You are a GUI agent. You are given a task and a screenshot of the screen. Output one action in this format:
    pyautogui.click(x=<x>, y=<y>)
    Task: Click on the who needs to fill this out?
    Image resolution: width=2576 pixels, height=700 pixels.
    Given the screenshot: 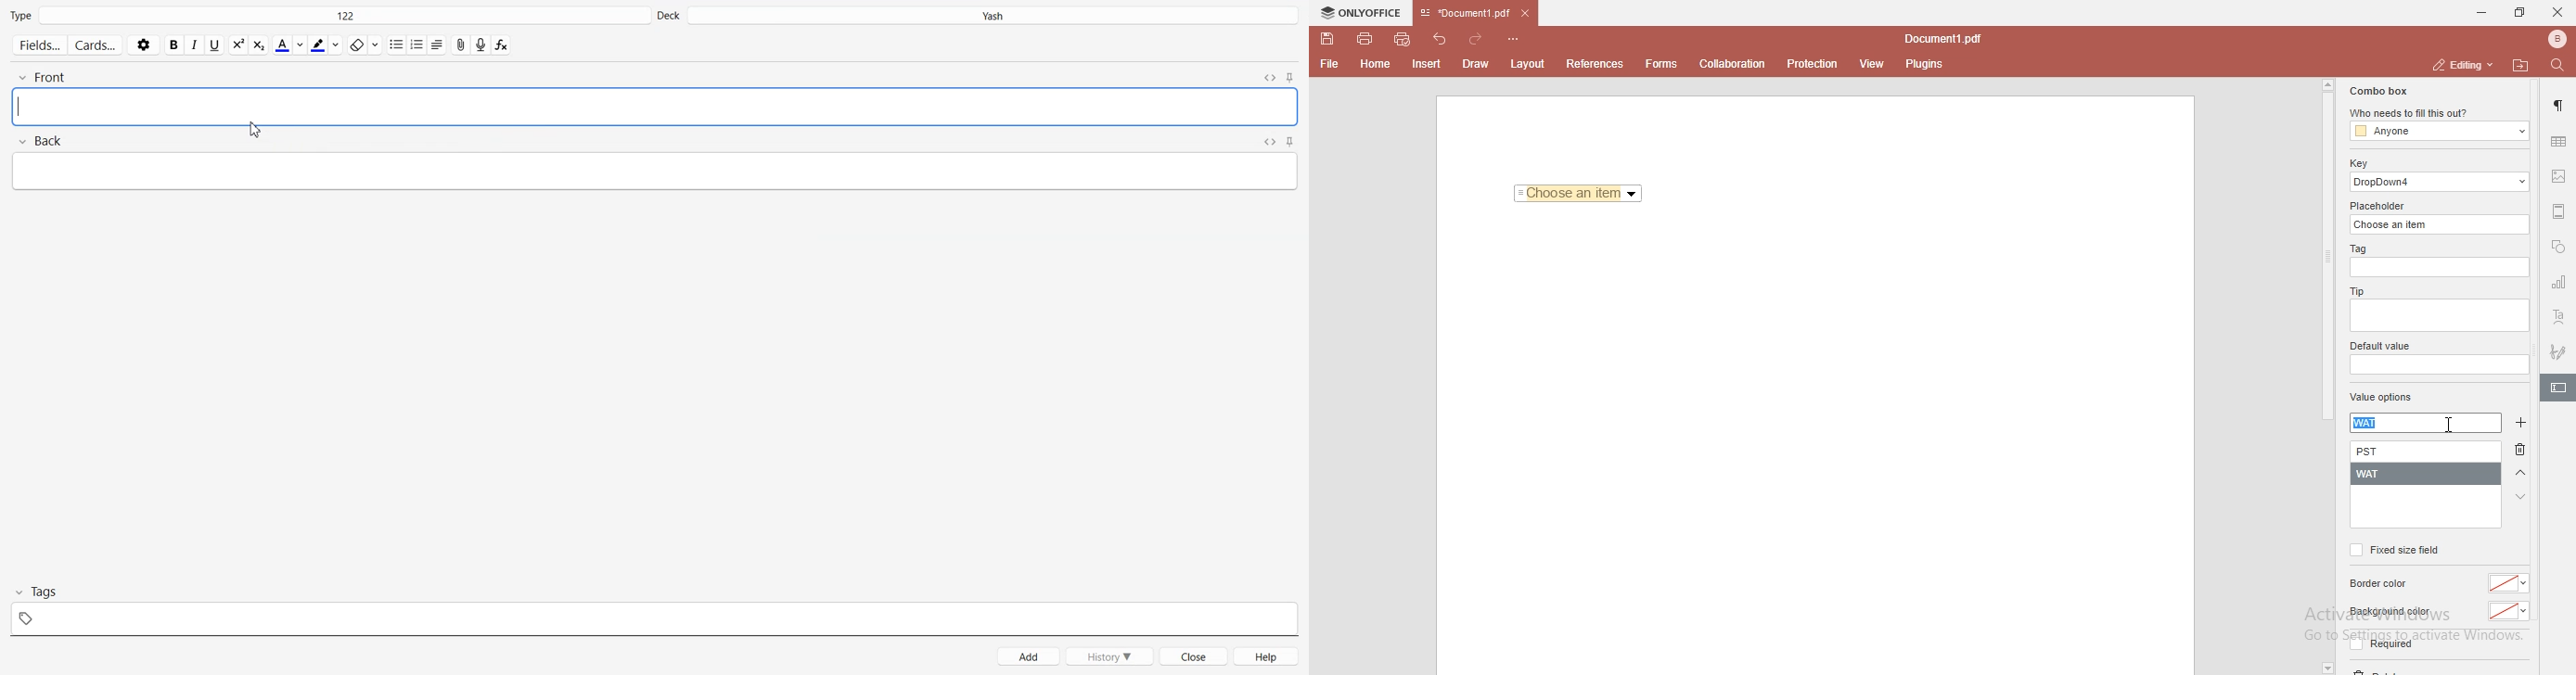 What is the action you would take?
    pyautogui.click(x=2437, y=114)
    